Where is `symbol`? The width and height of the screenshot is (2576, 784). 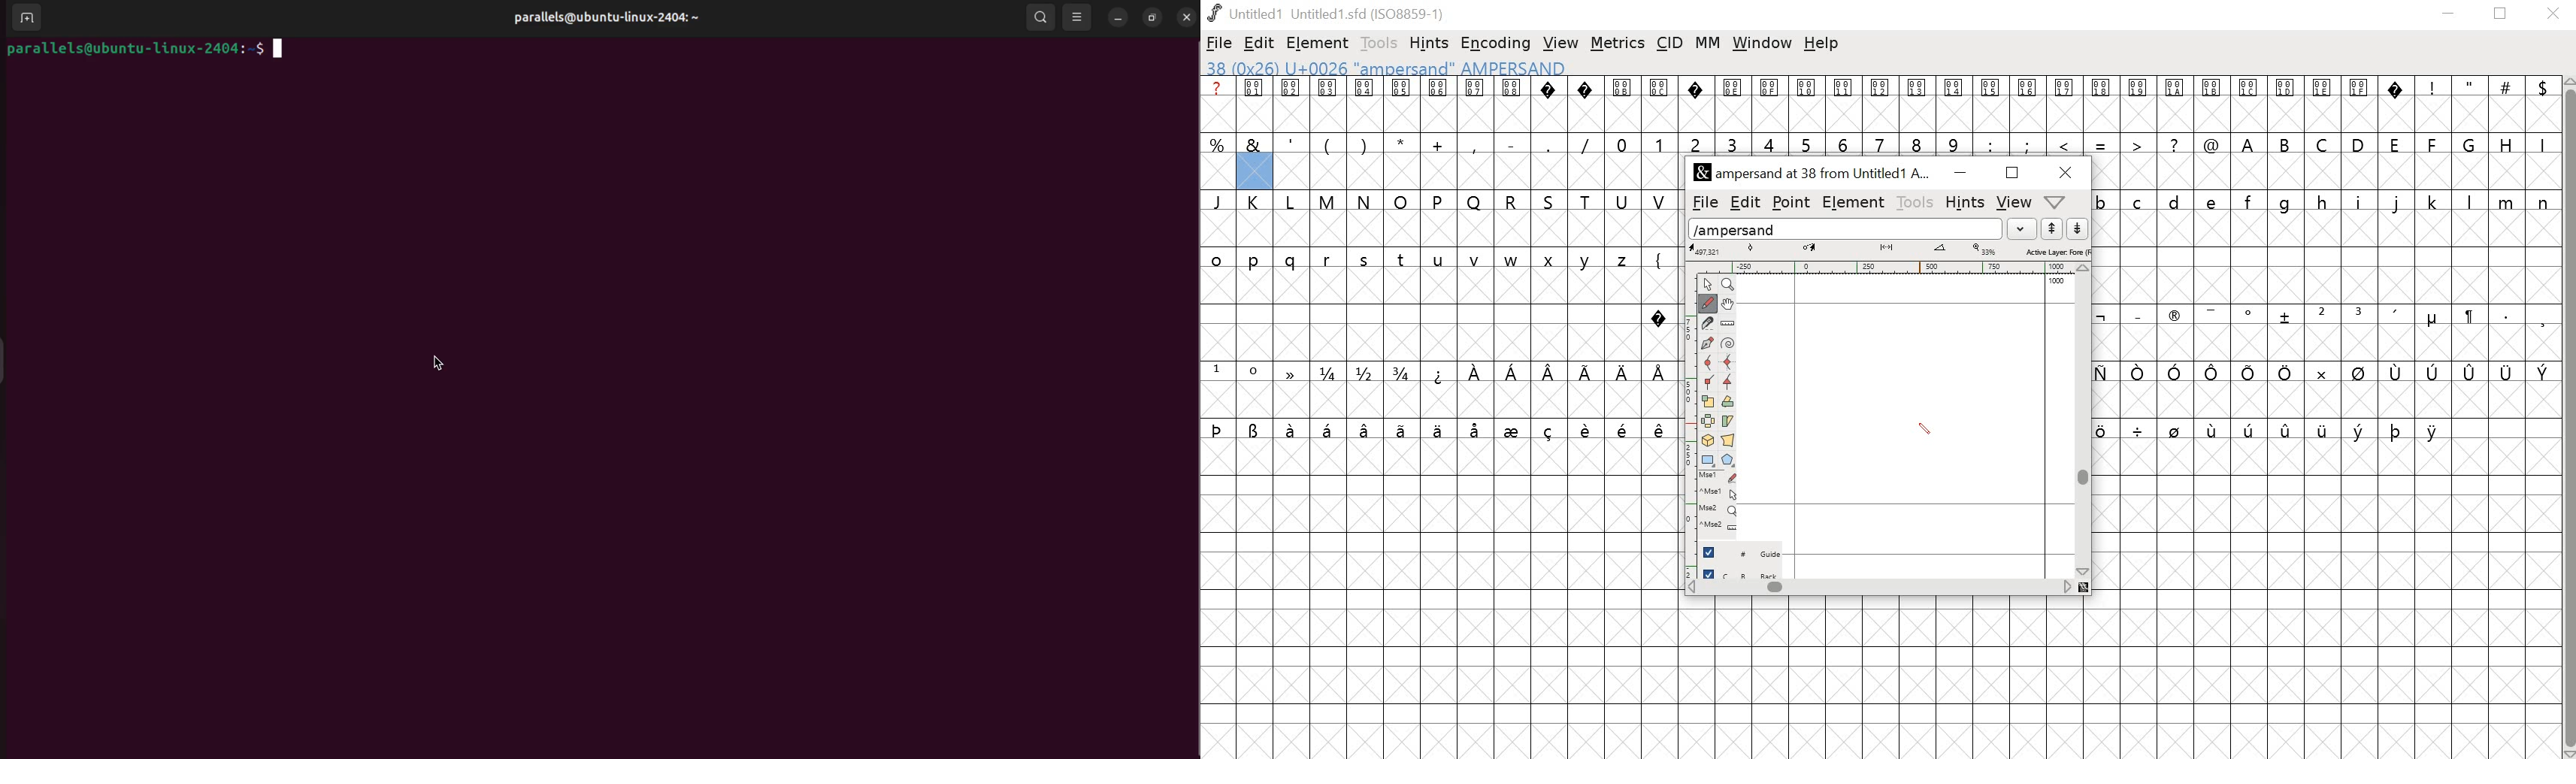
symbol is located at coordinates (2175, 371).